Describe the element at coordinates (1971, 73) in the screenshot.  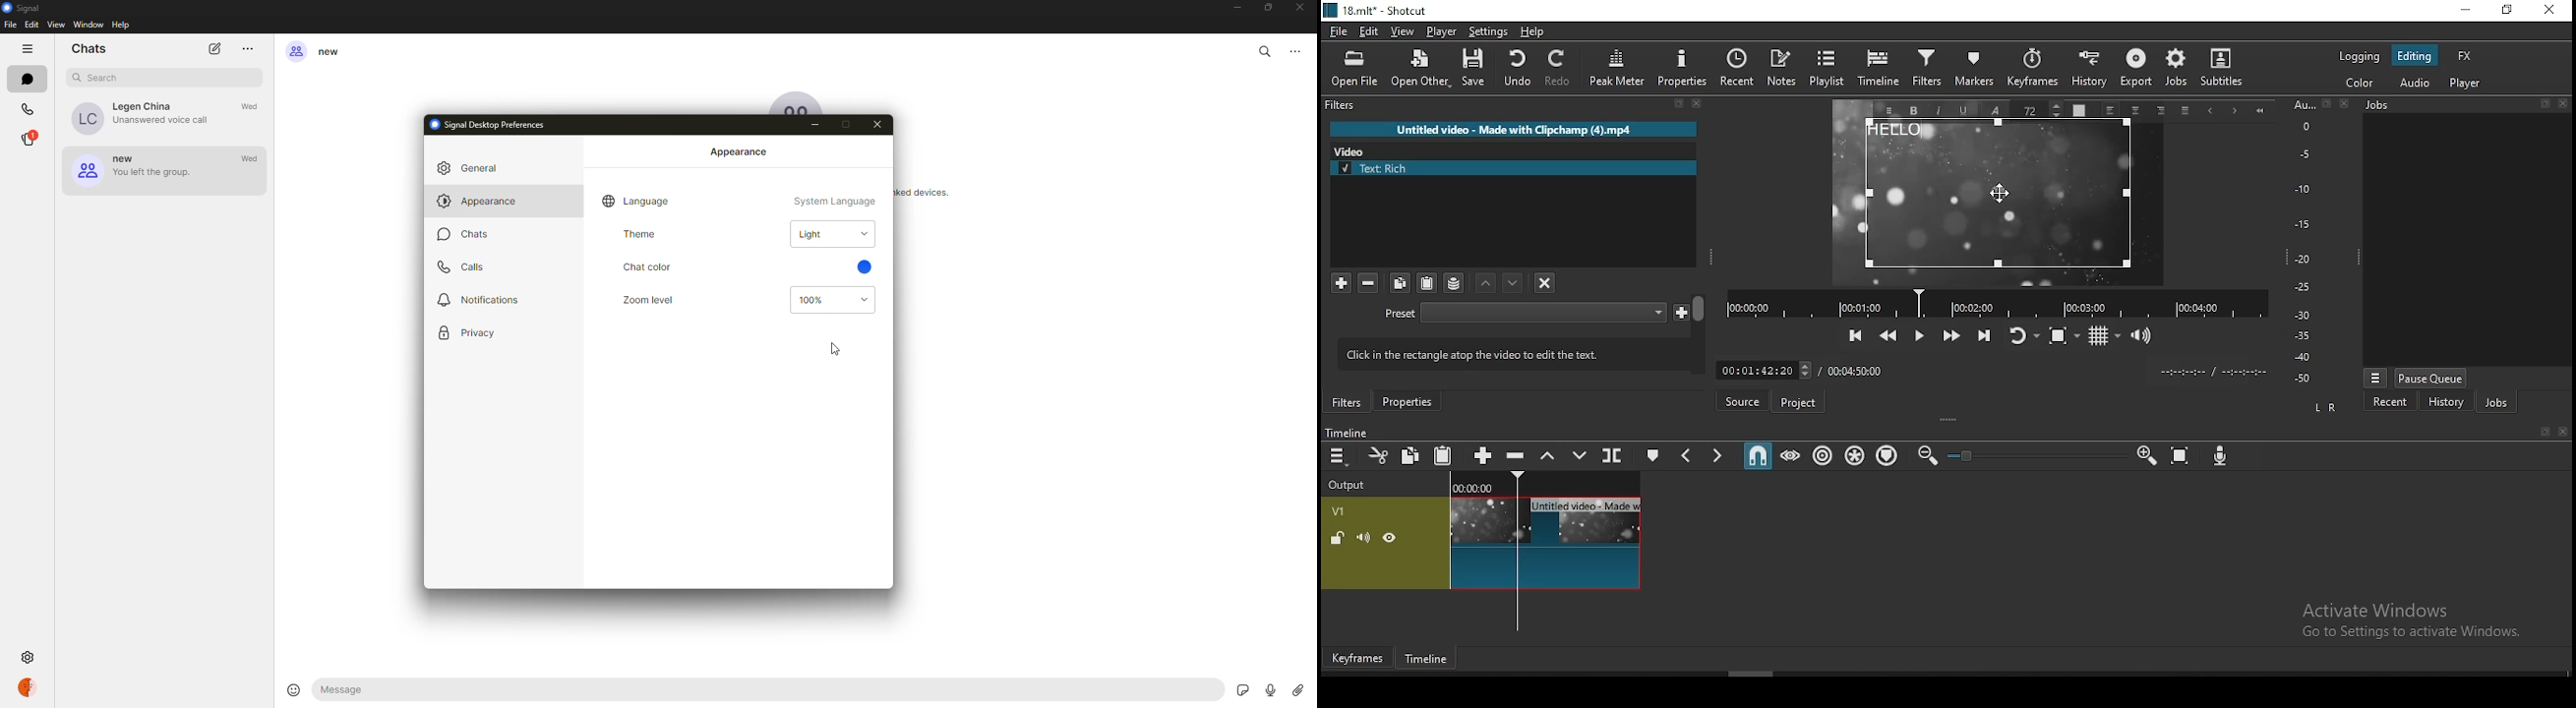
I see `markers` at that location.